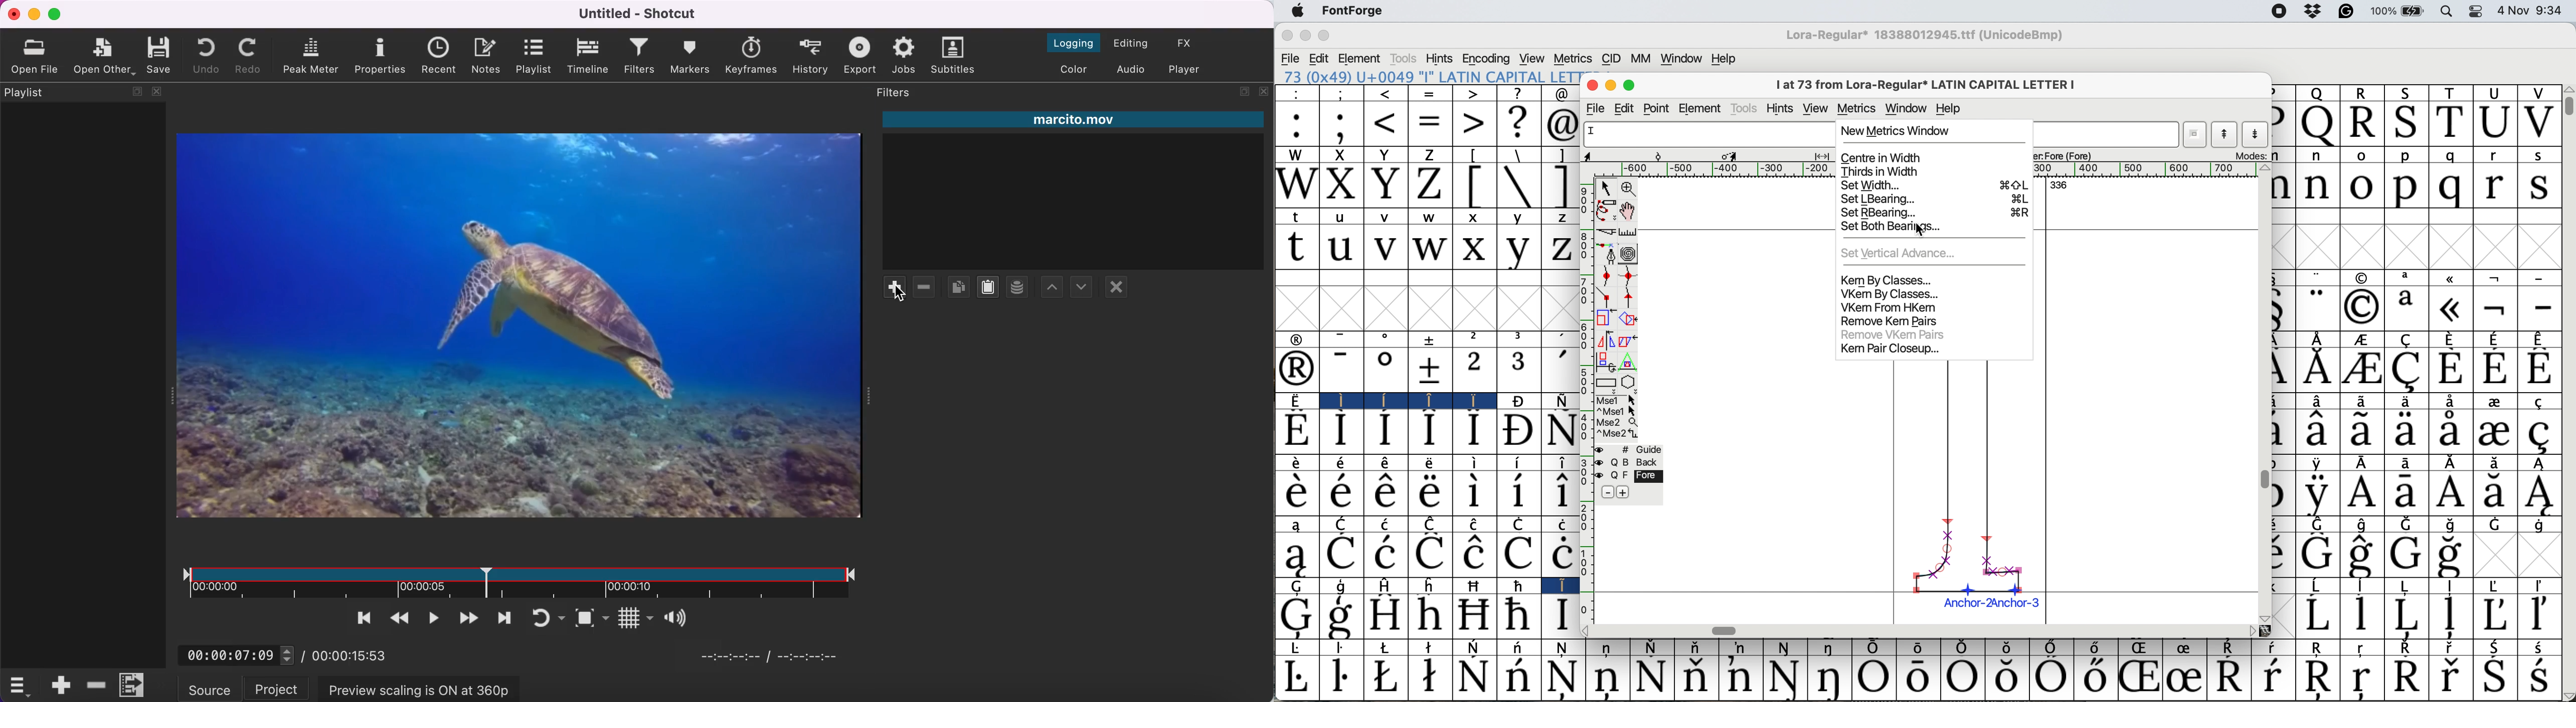 The height and width of the screenshot is (728, 2576). Describe the element at coordinates (1602, 476) in the screenshot. I see `` at that location.